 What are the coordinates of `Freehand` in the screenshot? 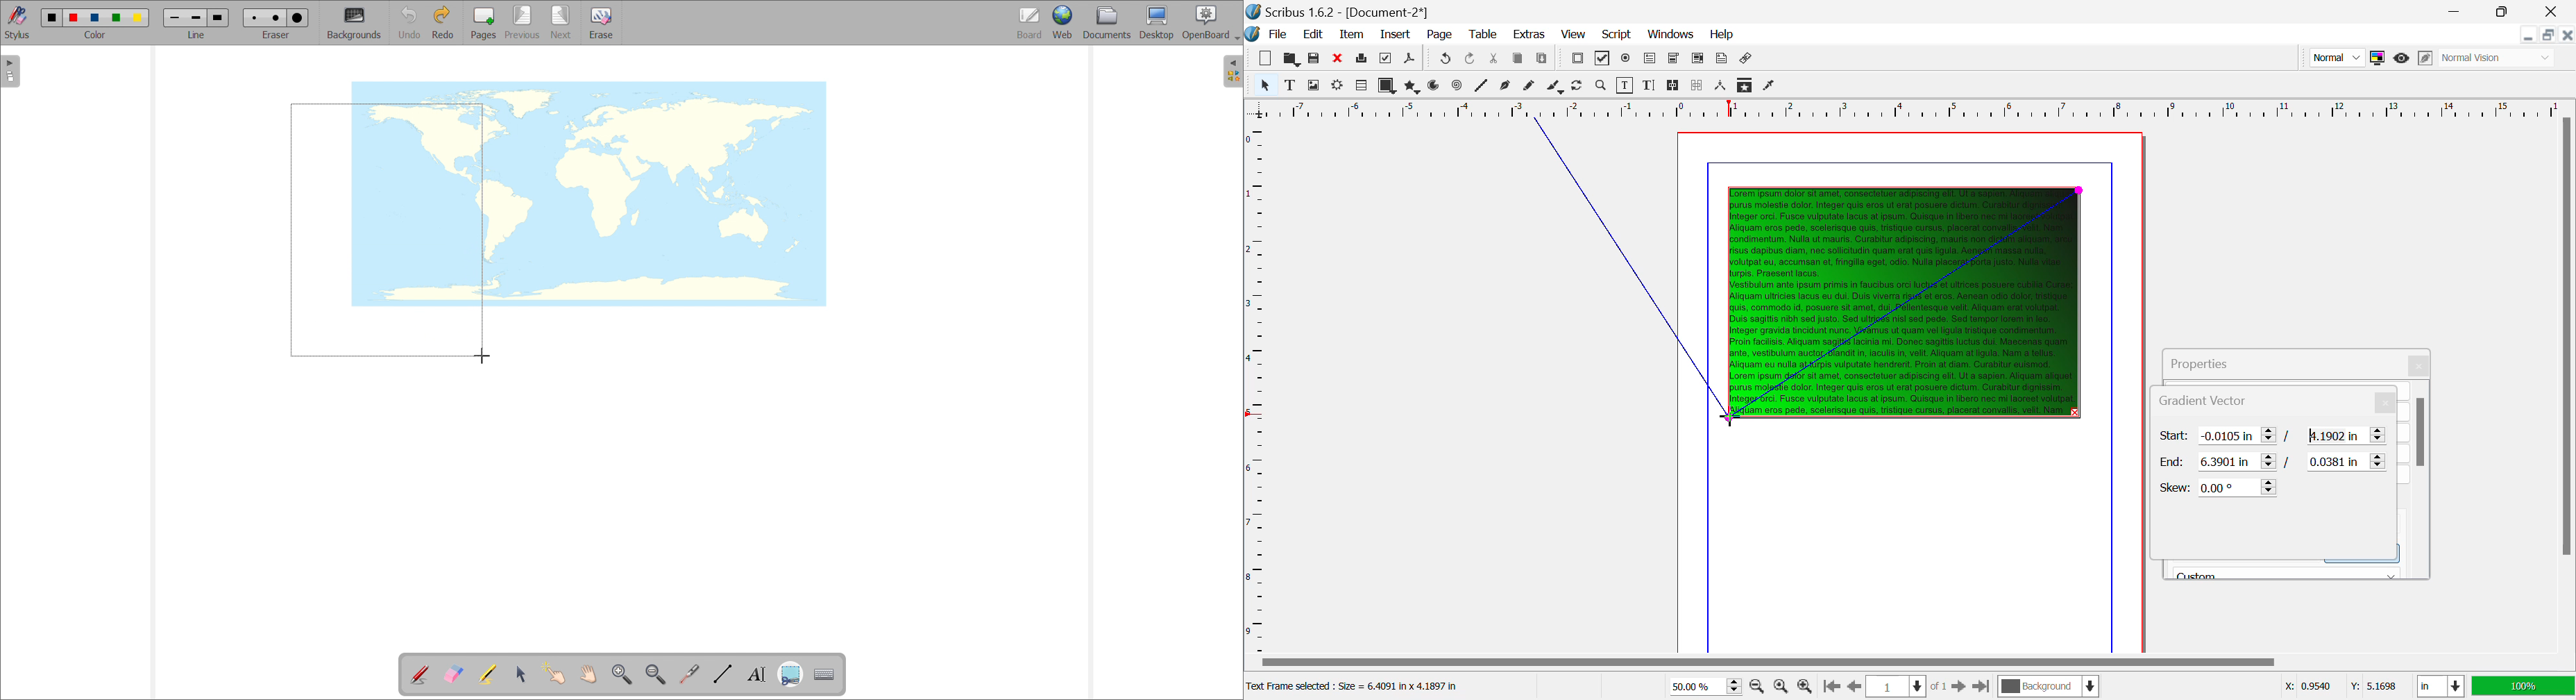 It's located at (1531, 87).